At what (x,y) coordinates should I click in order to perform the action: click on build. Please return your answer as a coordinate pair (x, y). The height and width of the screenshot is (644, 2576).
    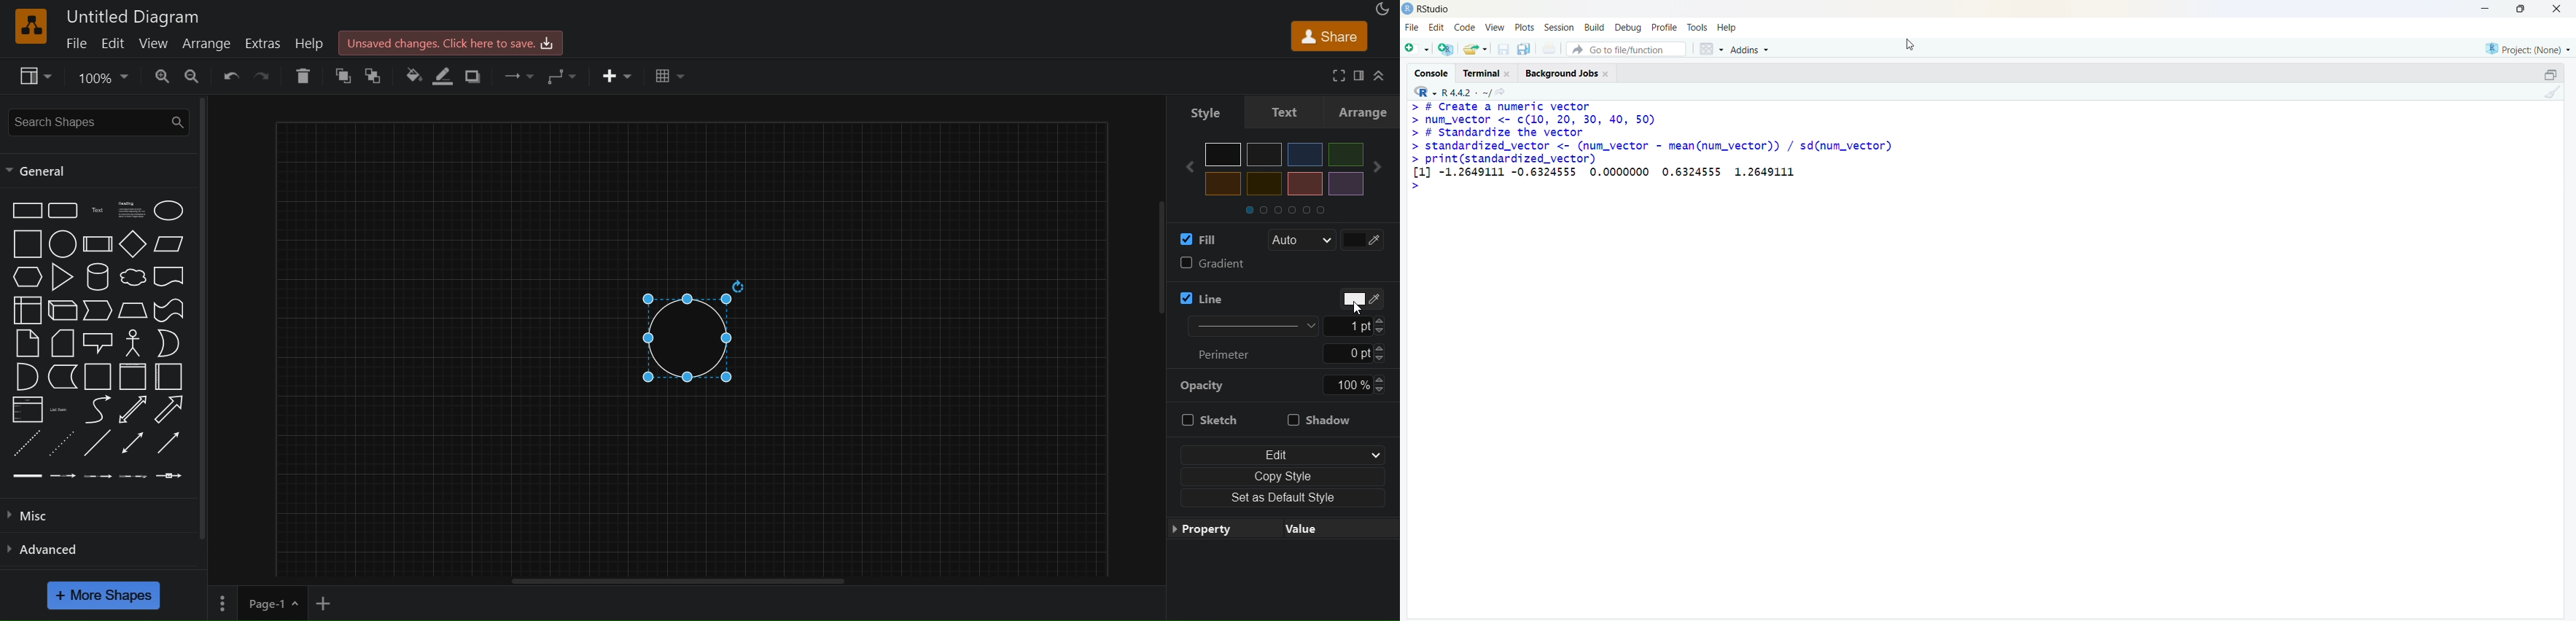
    Looking at the image, I should click on (1595, 27).